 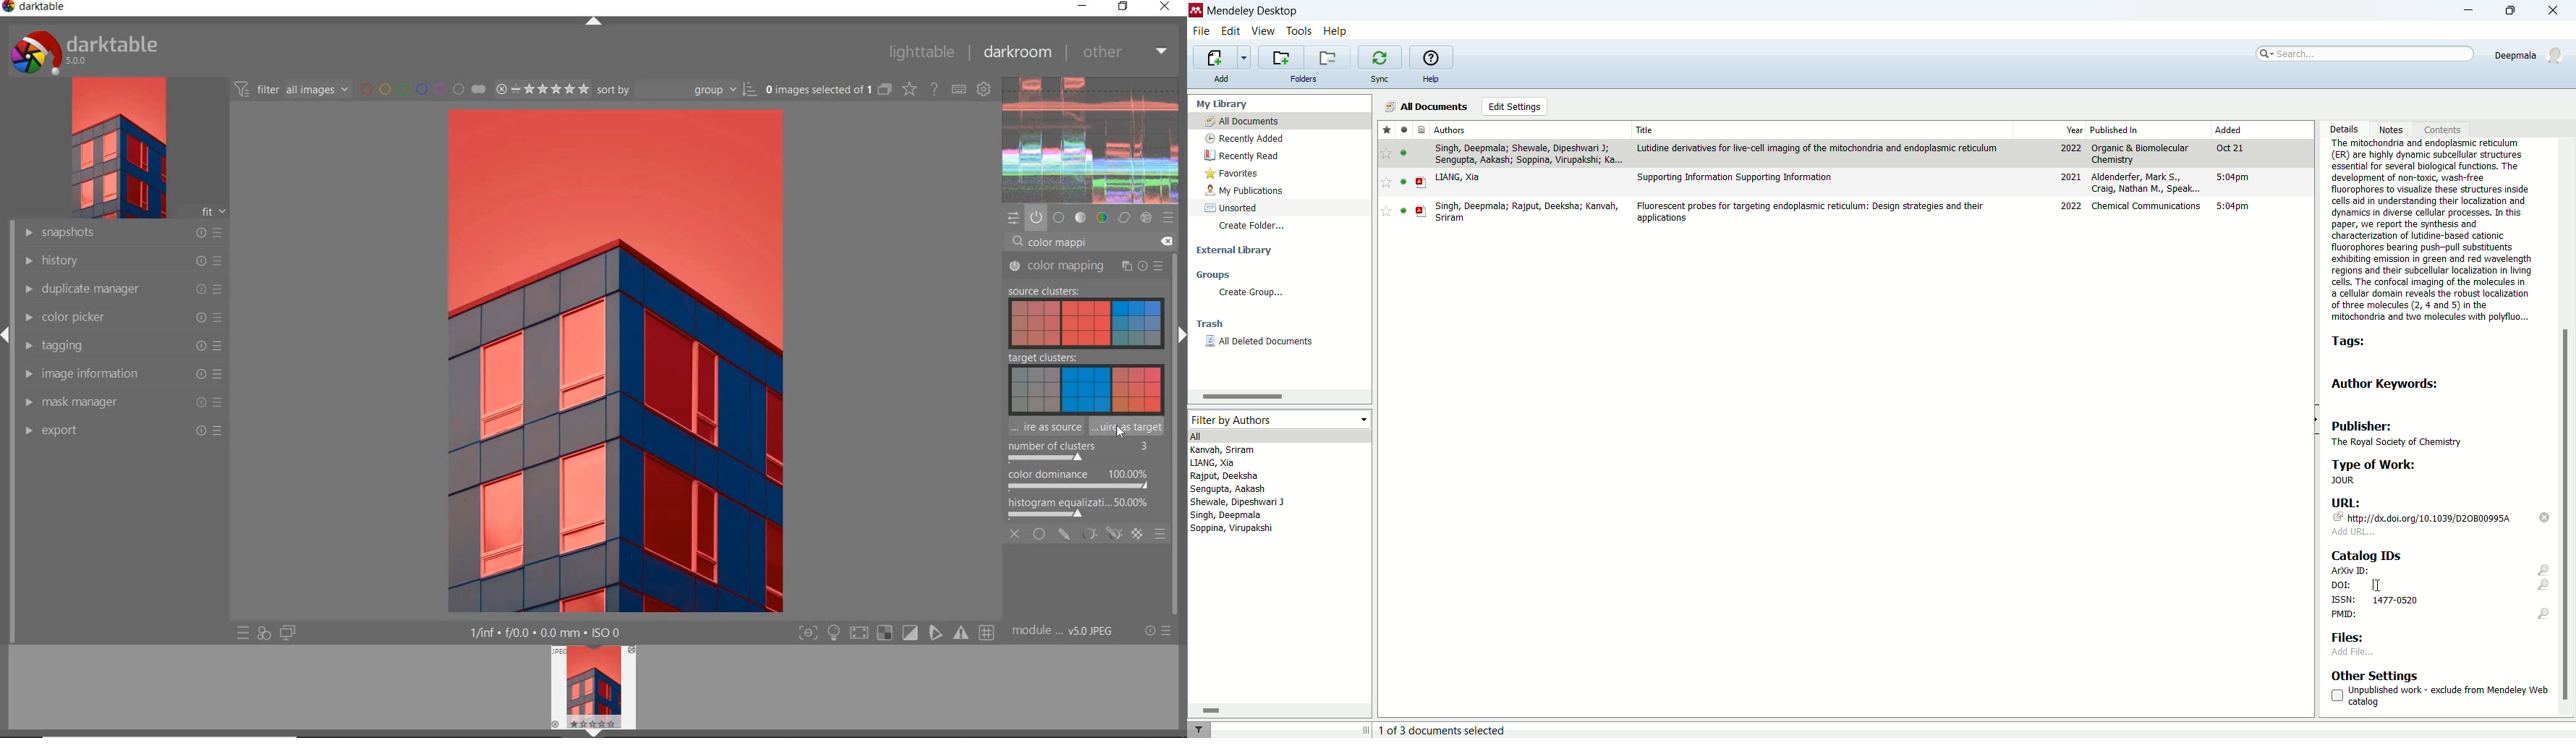 What do you see at coordinates (2148, 205) in the screenshot?
I see `chemical communications` at bounding box center [2148, 205].